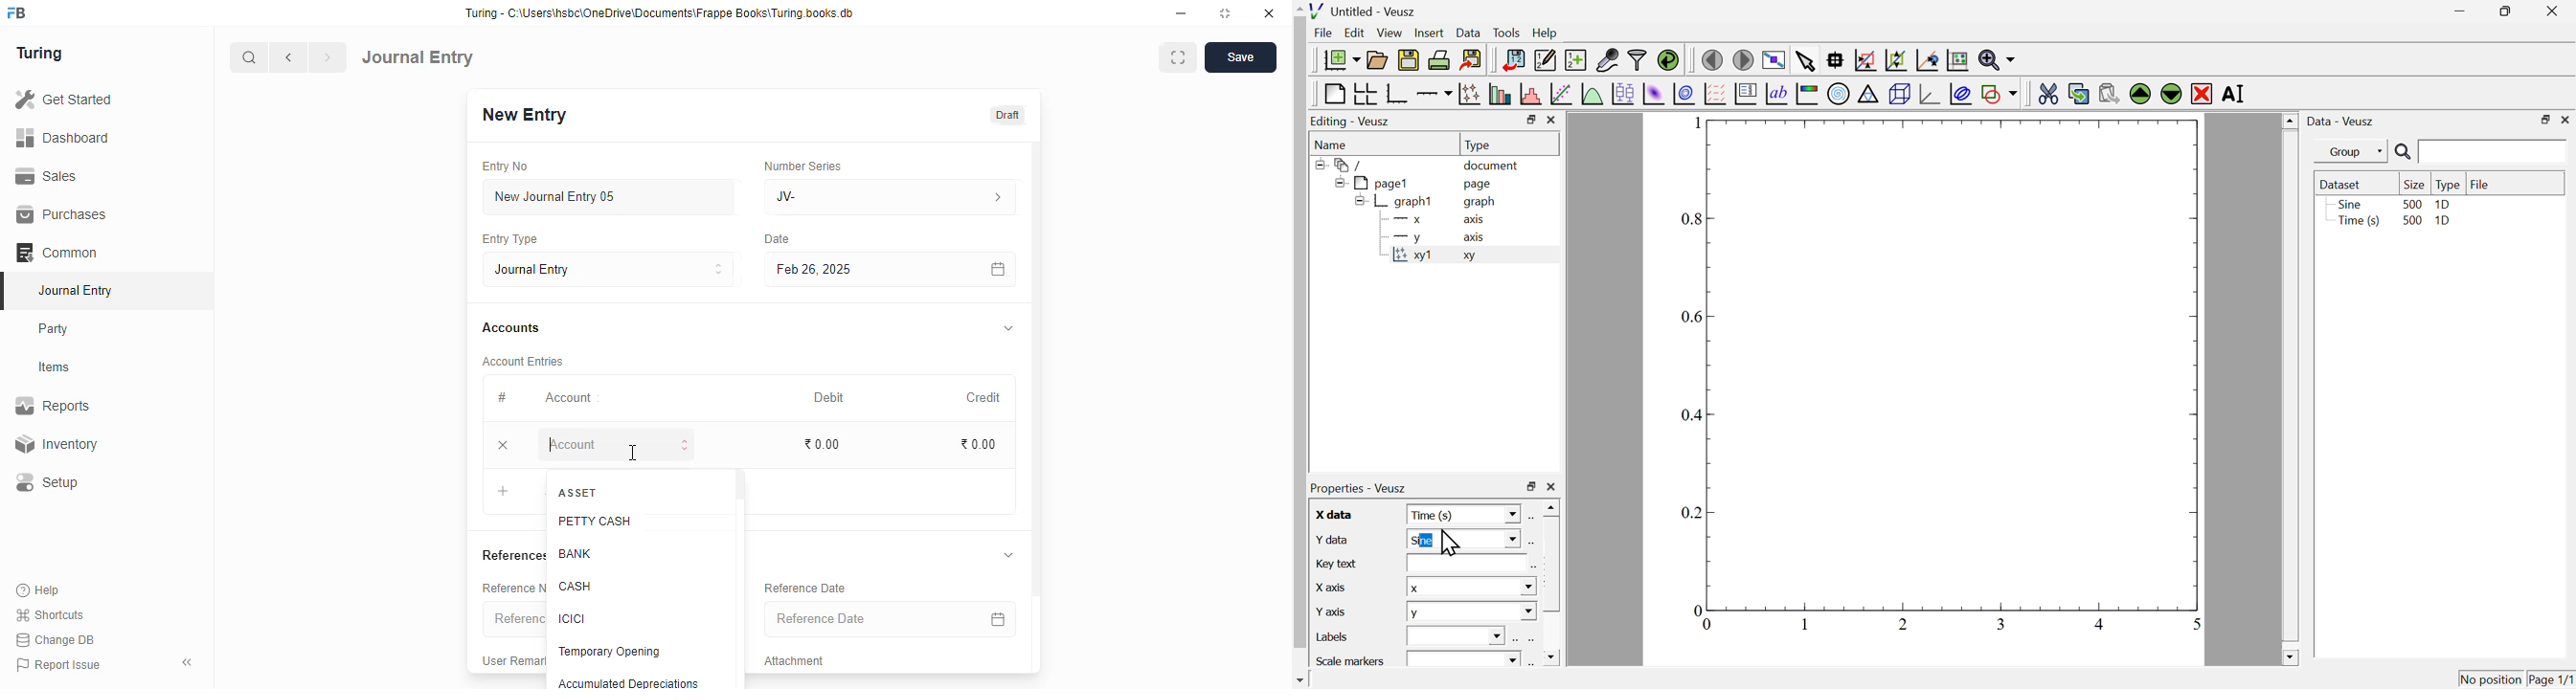 The image size is (2576, 700). What do you see at coordinates (63, 137) in the screenshot?
I see `dashboard` at bounding box center [63, 137].